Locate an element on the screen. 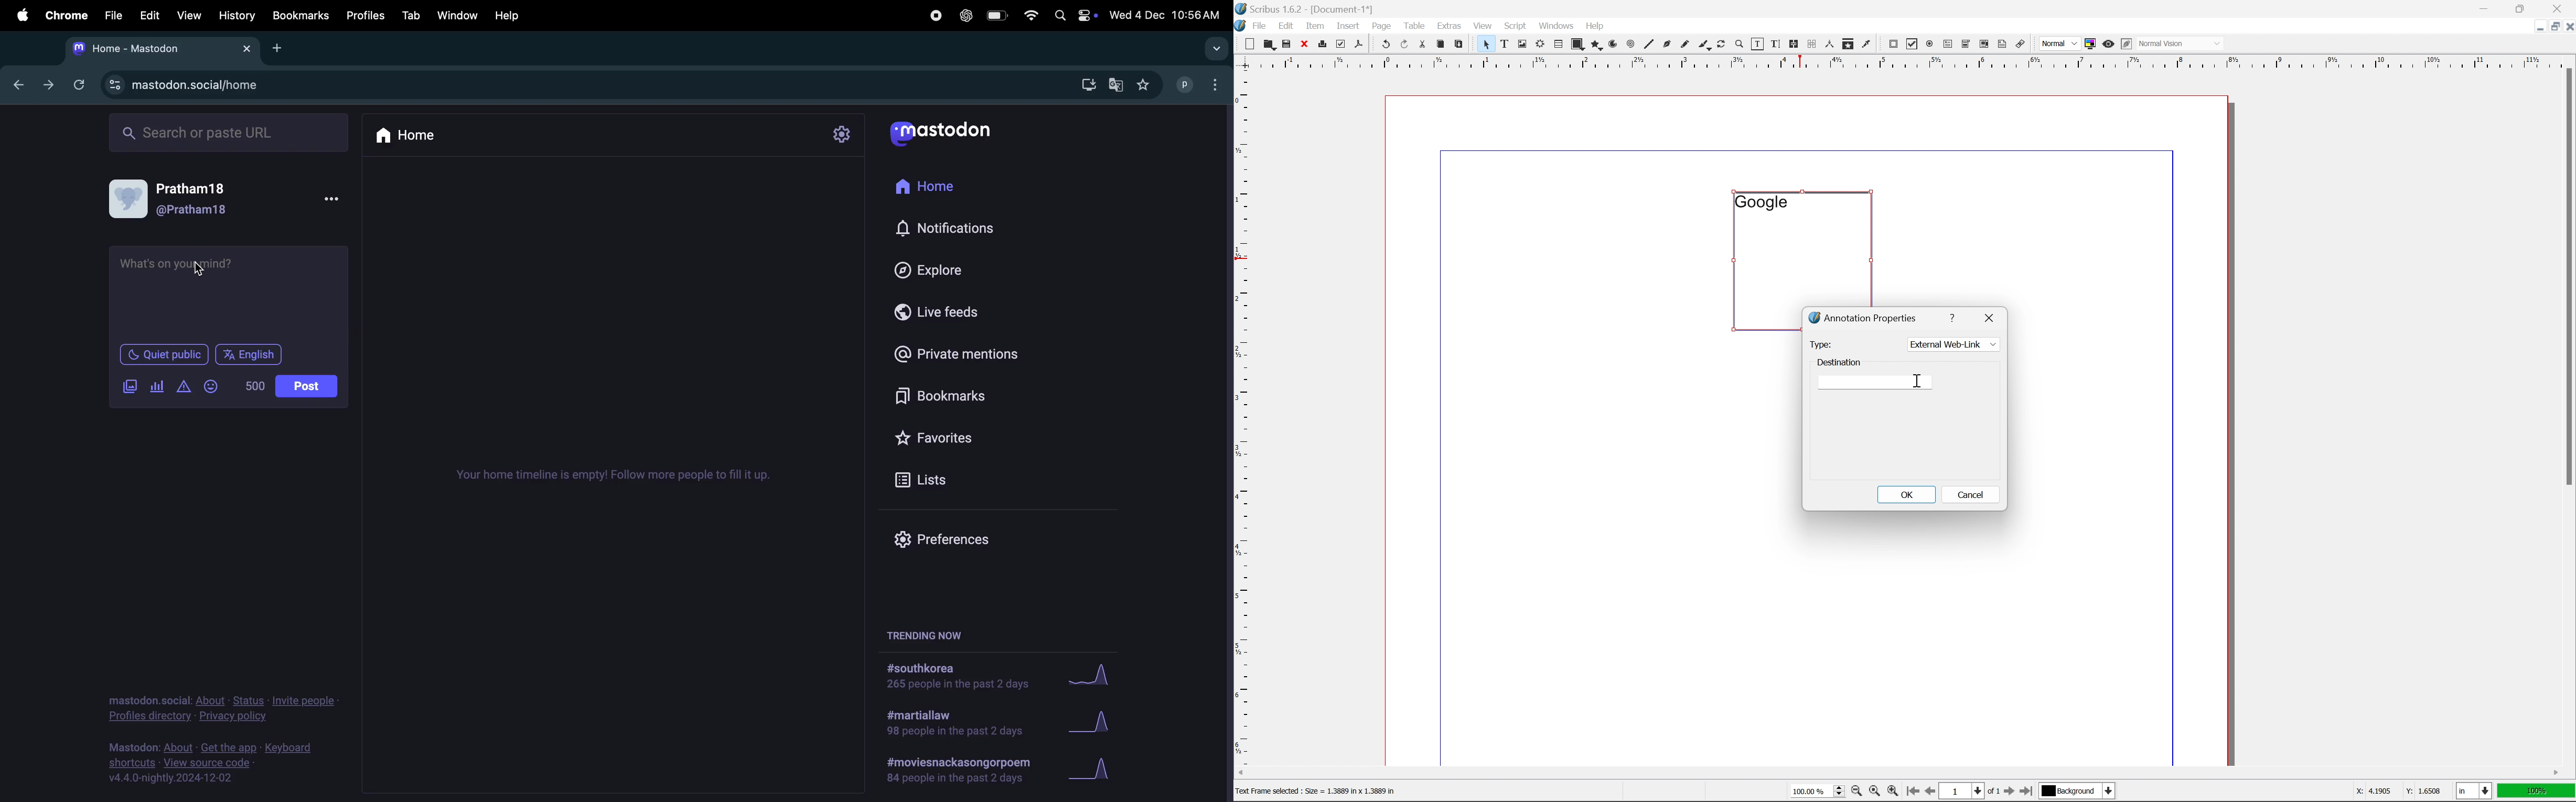  textbox is located at coordinates (230, 292).